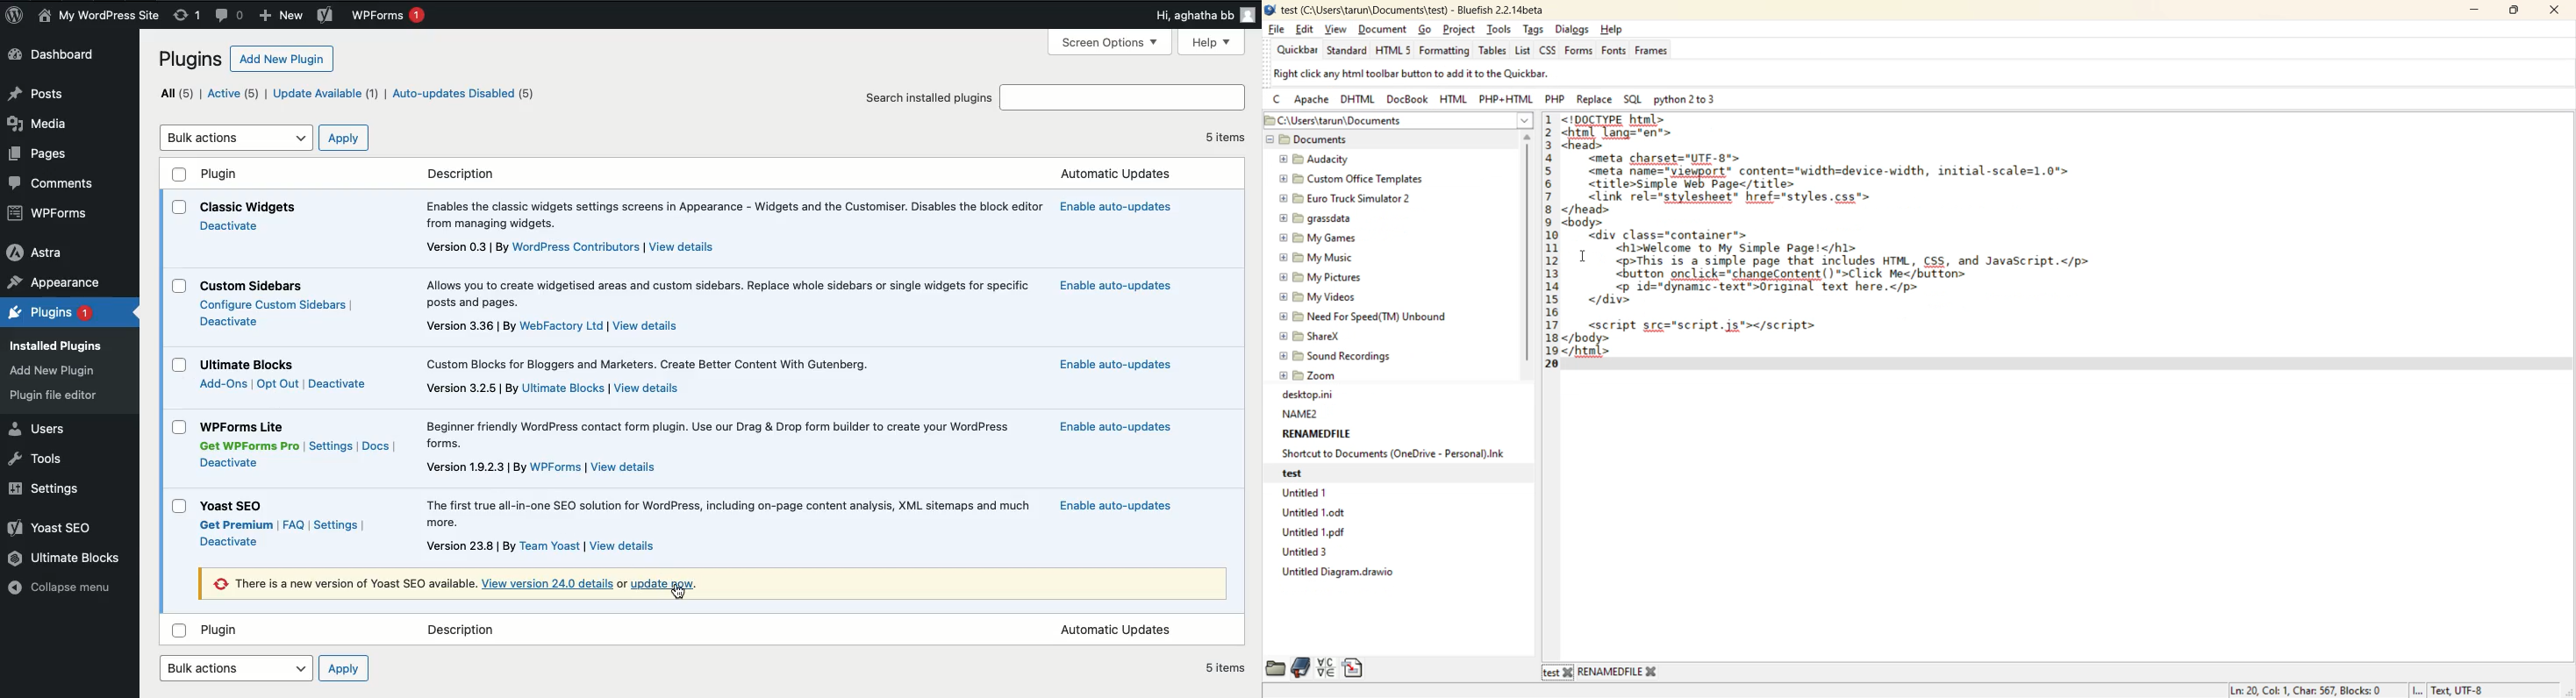 This screenshot has width=2576, height=700. I want to click on Description, so click(648, 365).